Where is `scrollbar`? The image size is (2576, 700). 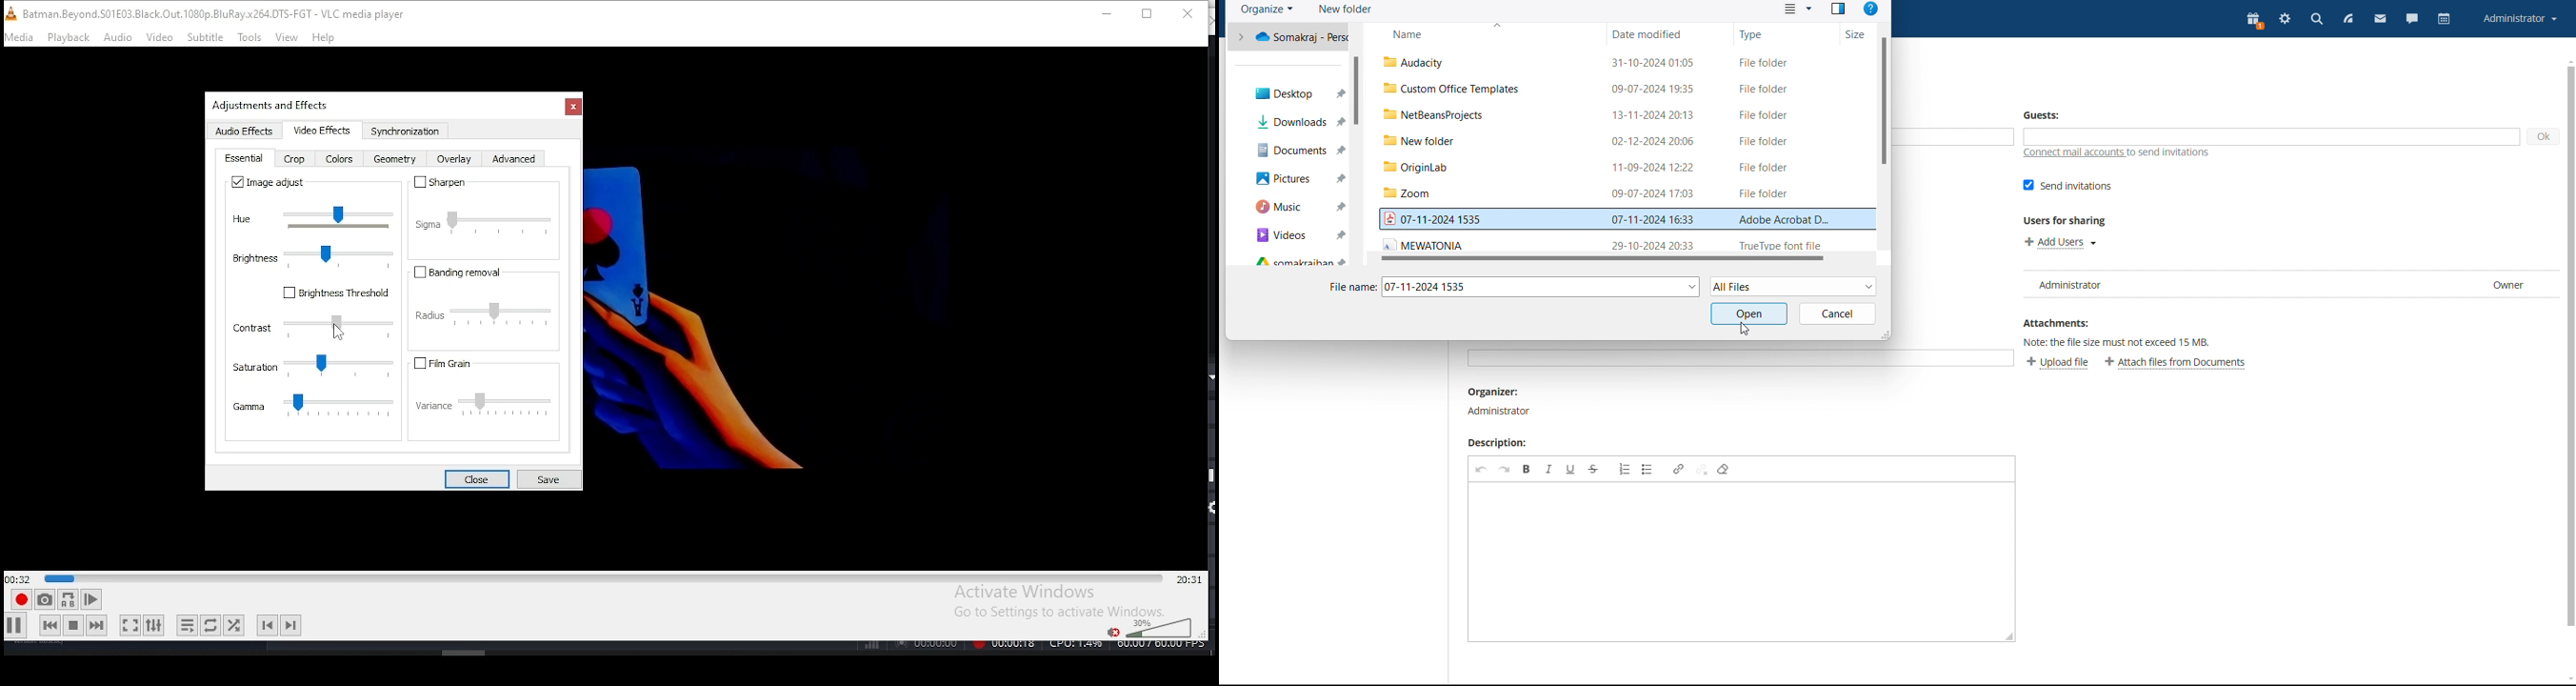 scrollbar is located at coordinates (1357, 89).